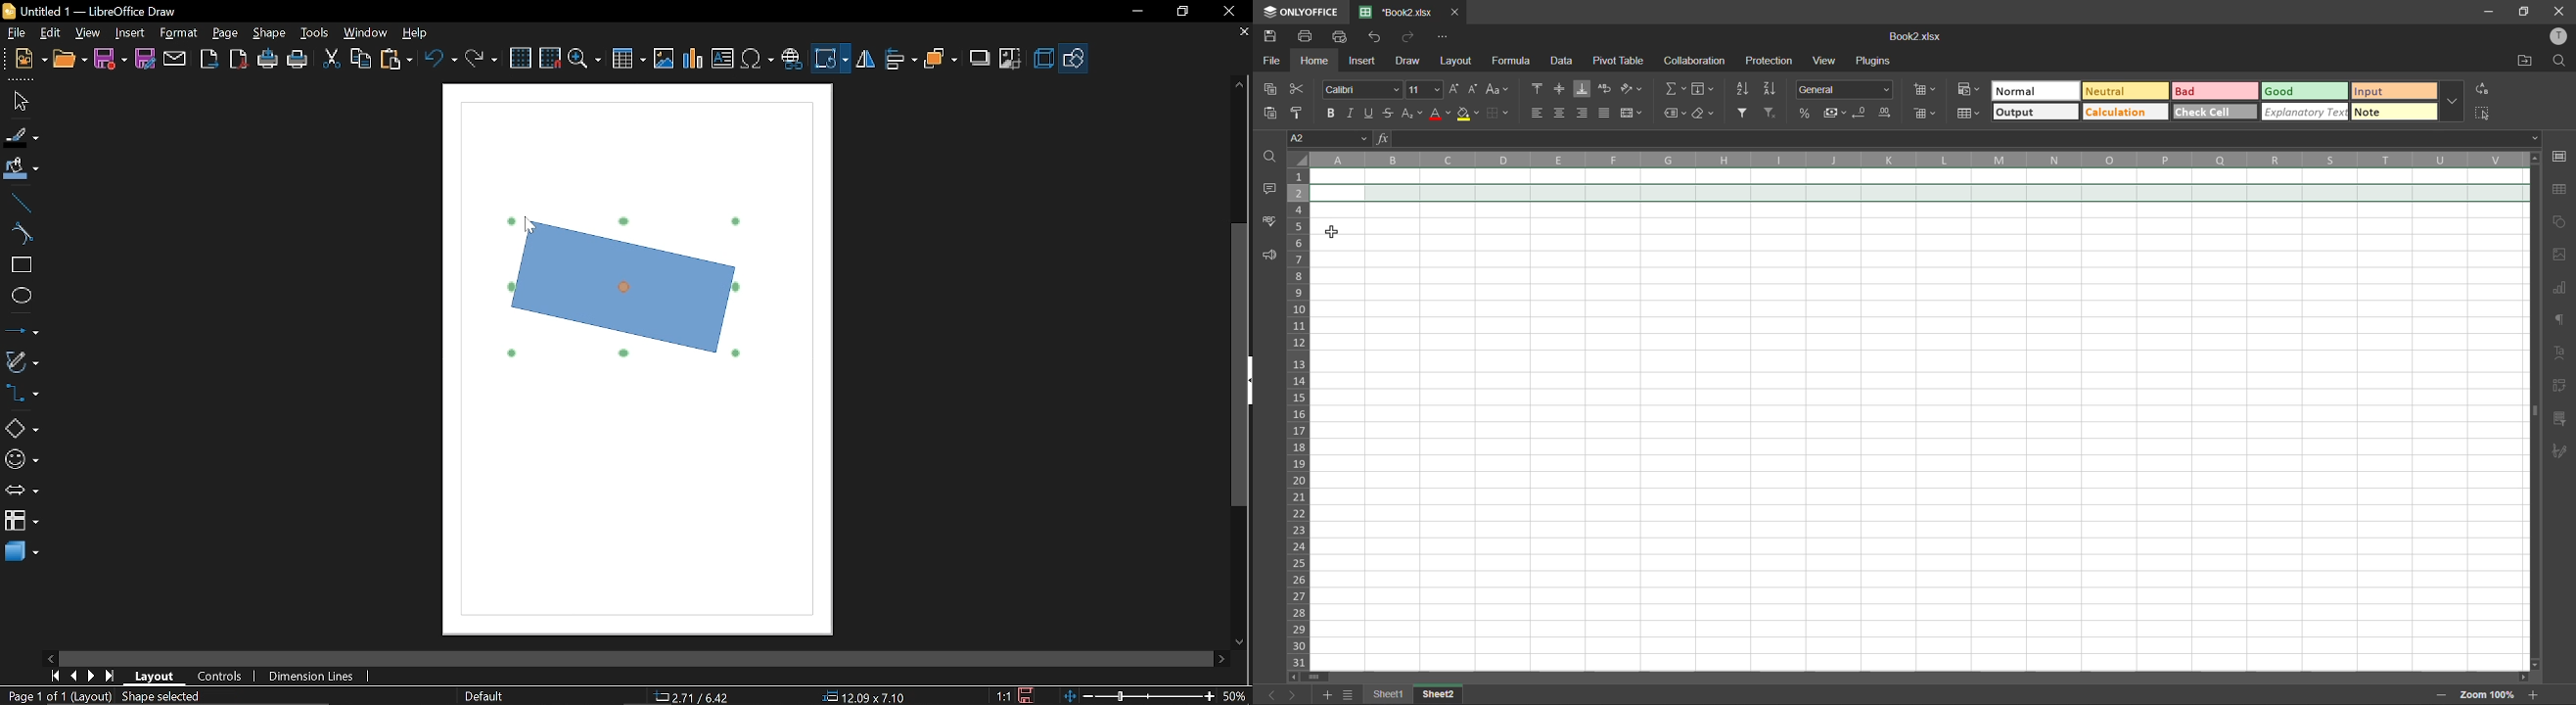 This screenshot has height=728, width=2576. I want to click on flip, so click(865, 61).